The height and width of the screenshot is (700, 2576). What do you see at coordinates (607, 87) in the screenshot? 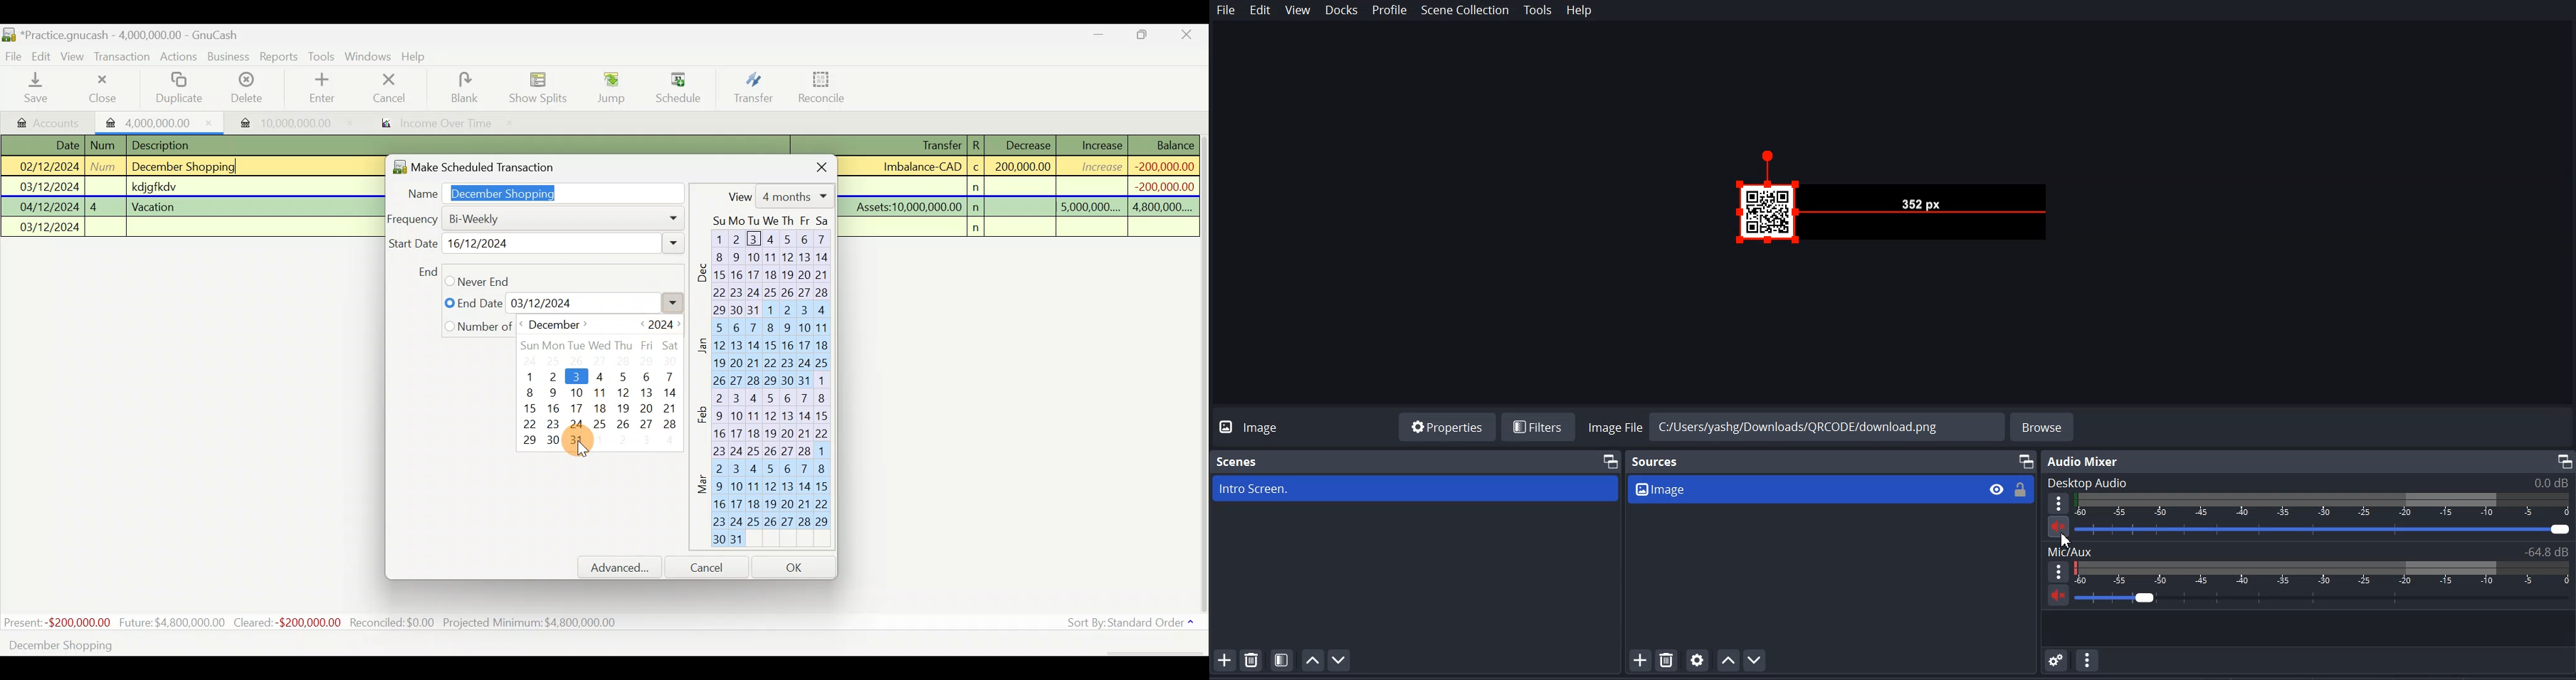
I see `Jump` at bounding box center [607, 87].